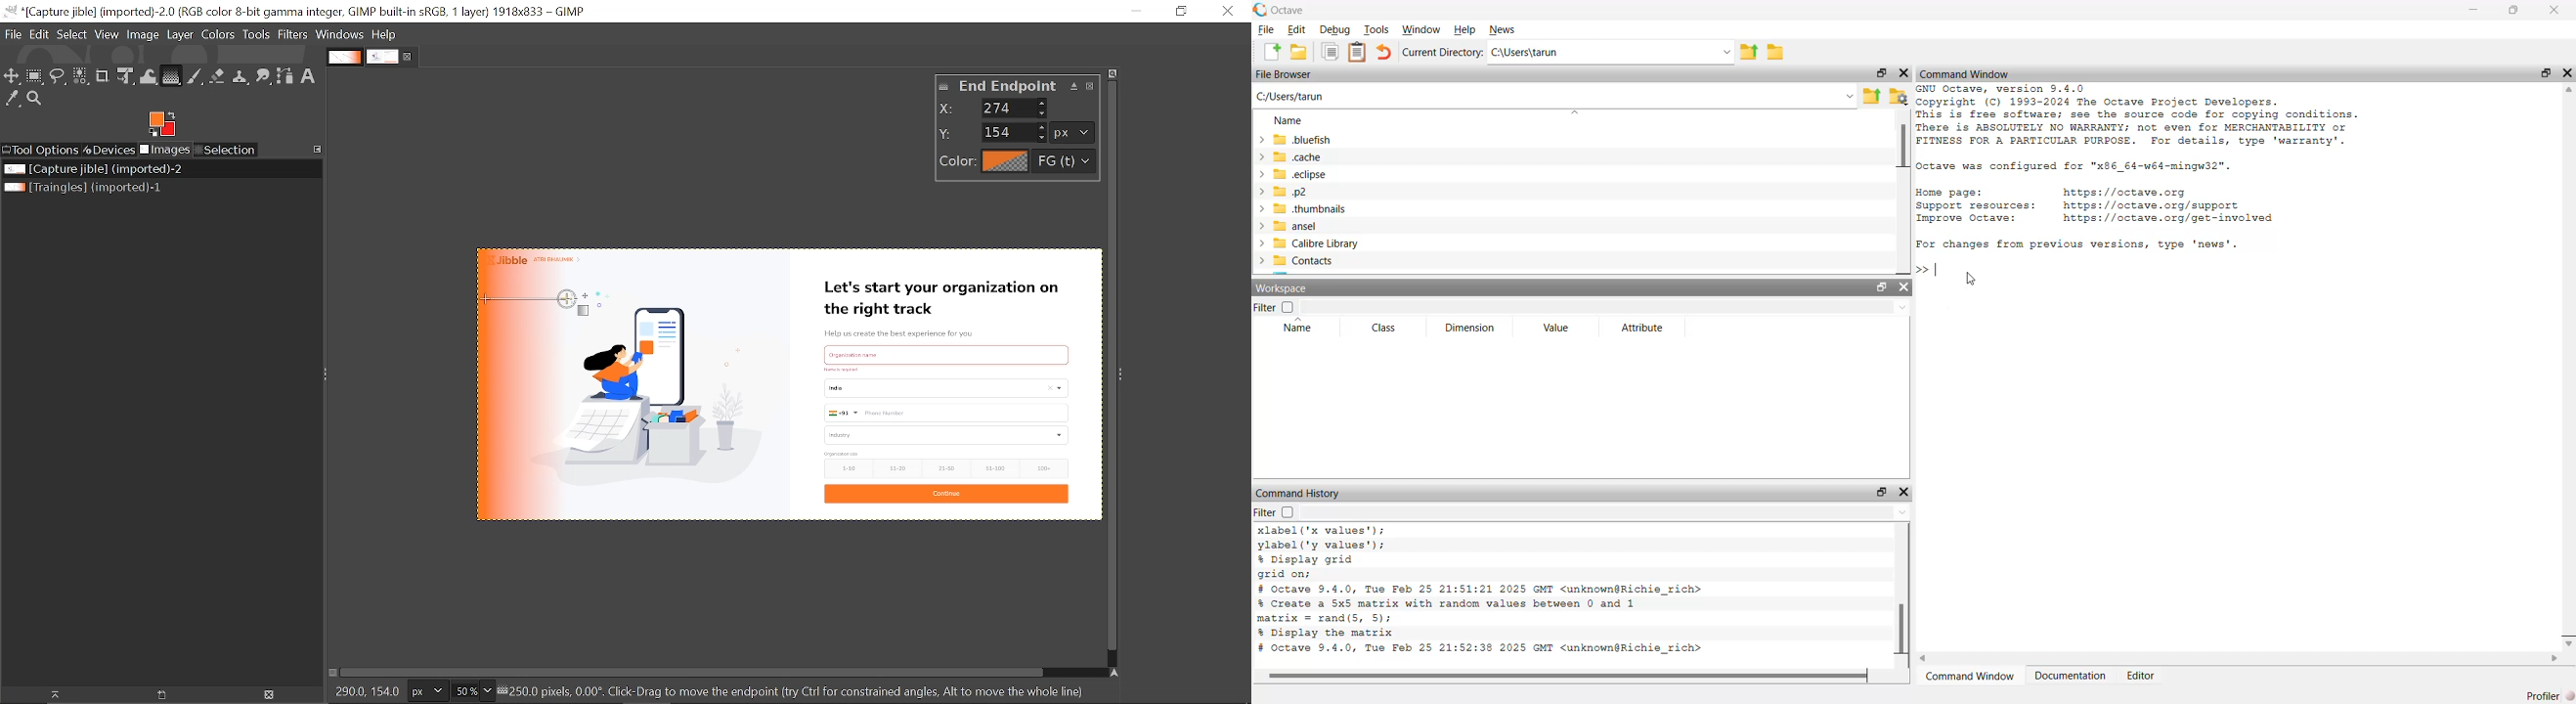 This screenshot has height=728, width=2576. Describe the element at coordinates (1642, 327) in the screenshot. I see `Attribute` at that location.